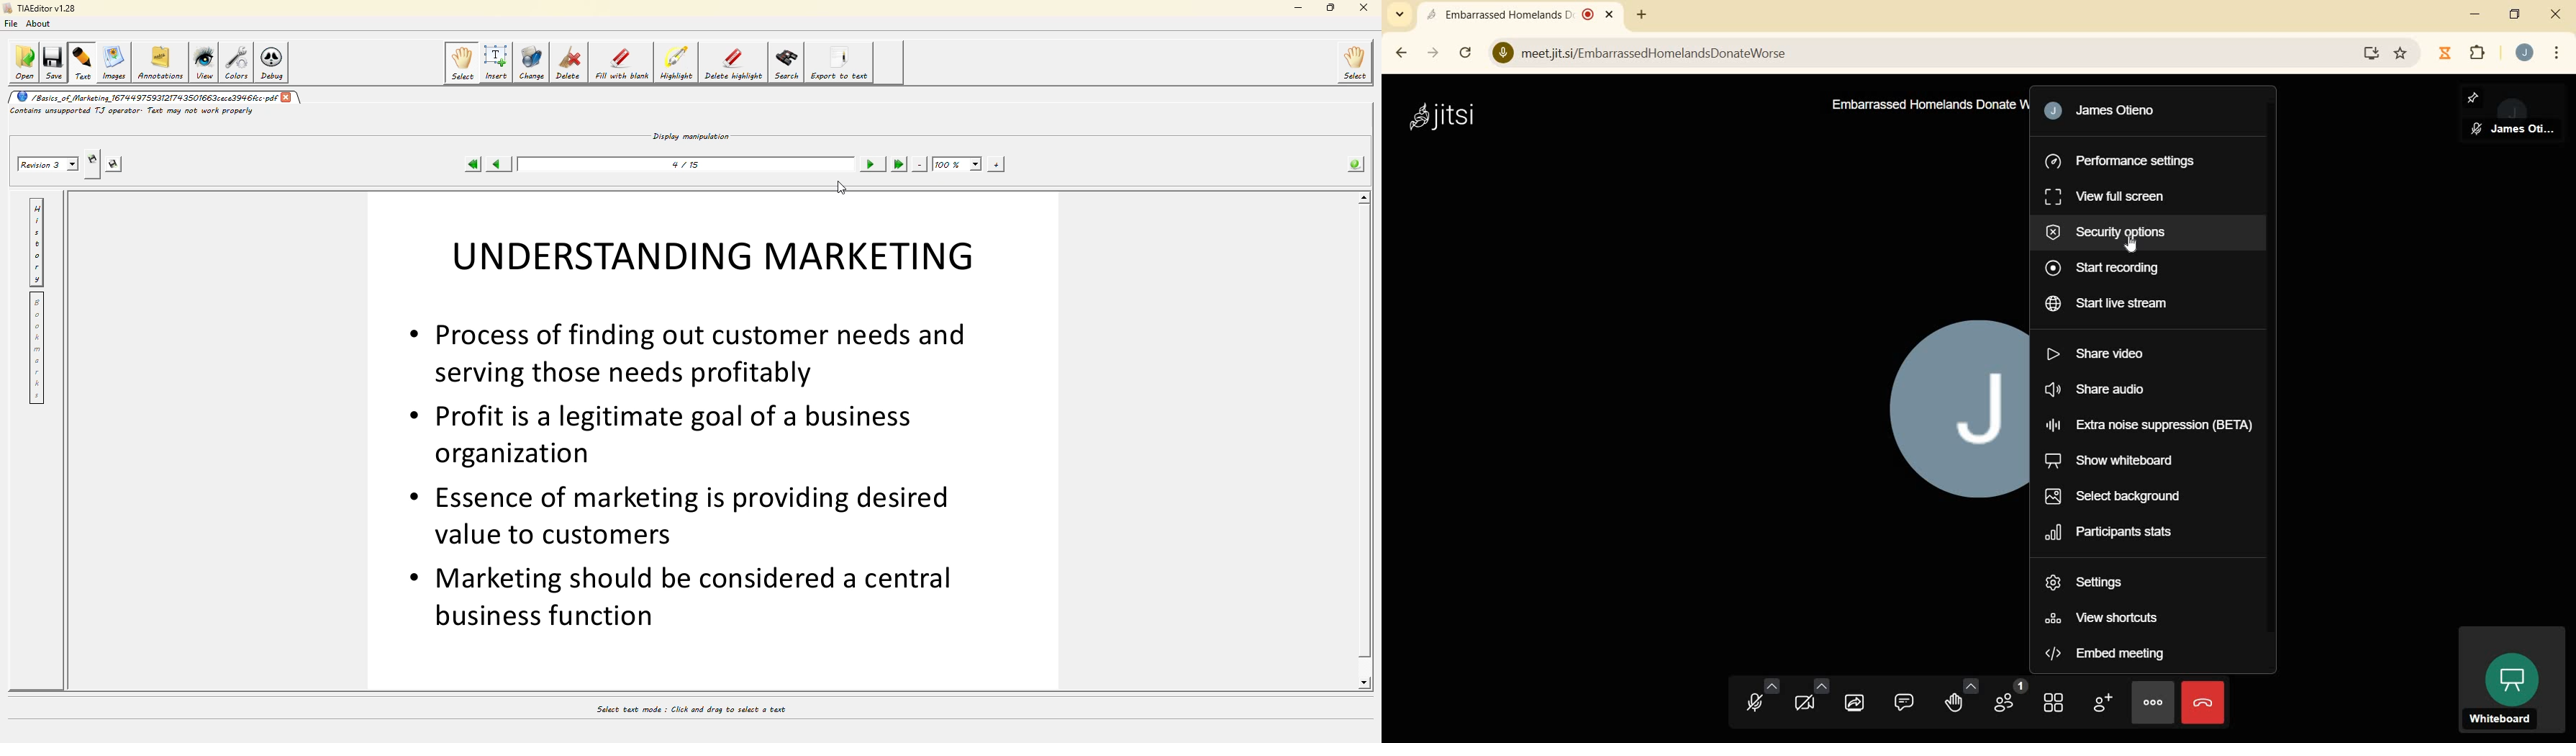 This screenshot has height=756, width=2576. I want to click on PERFORMANCE SETTINGS, so click(2121, 162).